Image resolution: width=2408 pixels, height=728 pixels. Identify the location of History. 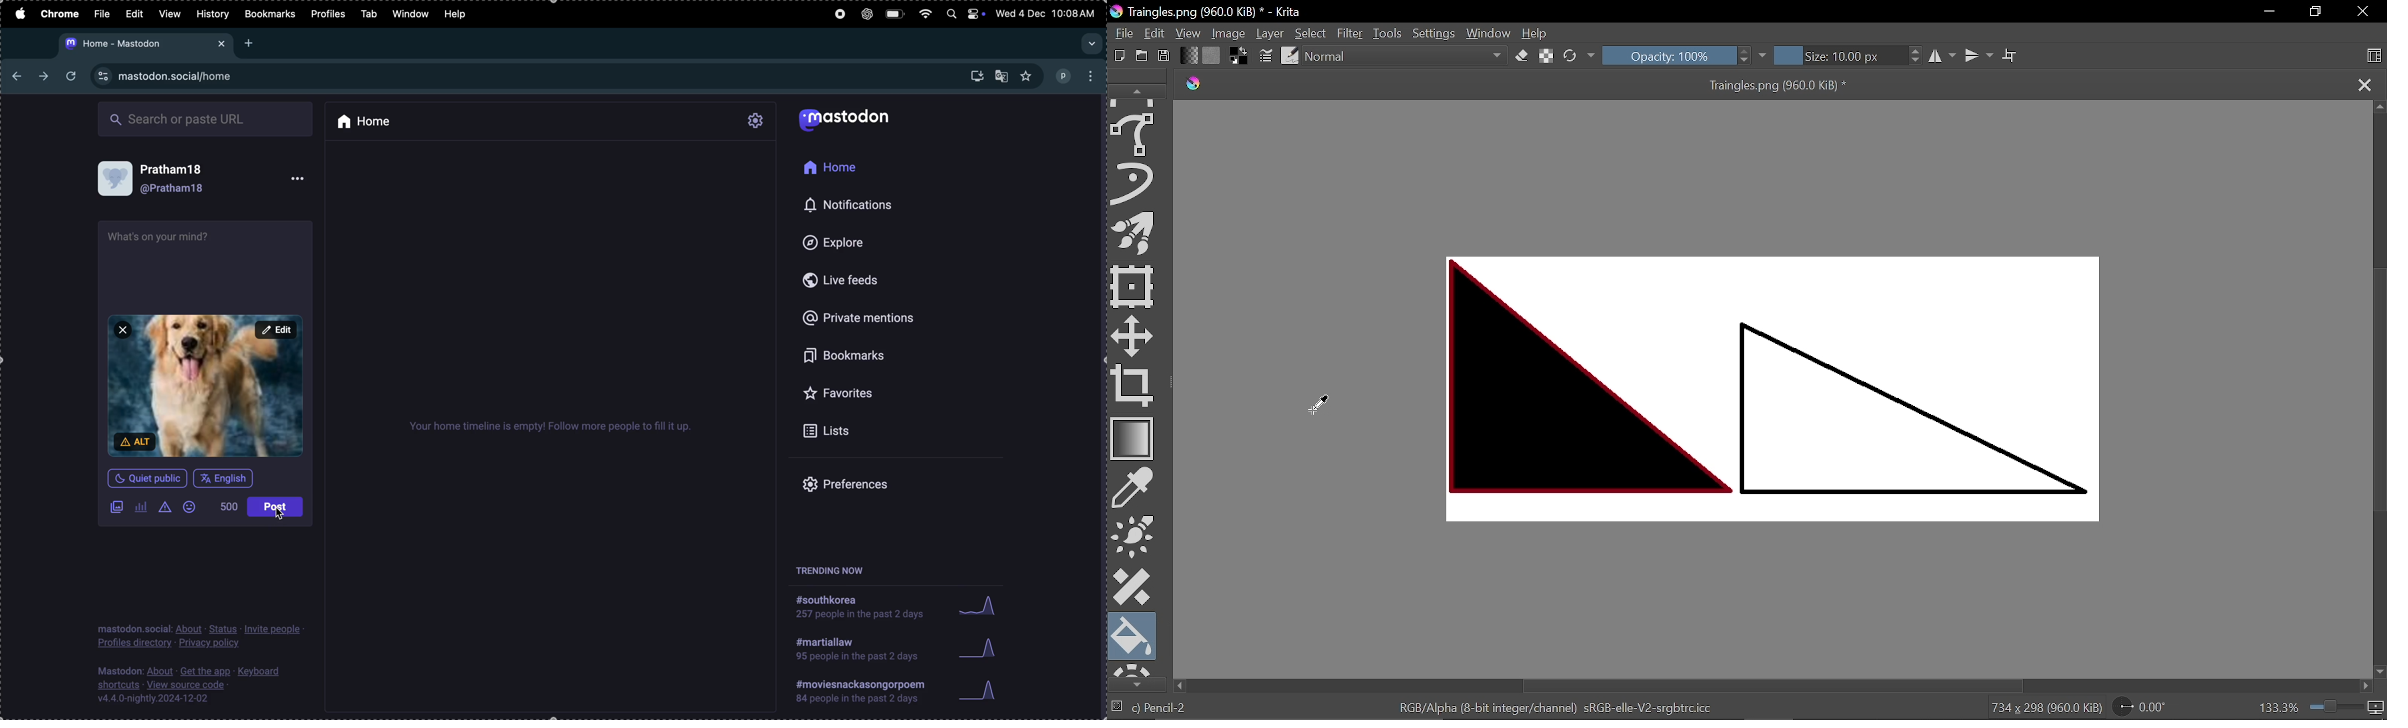
(212, 14).